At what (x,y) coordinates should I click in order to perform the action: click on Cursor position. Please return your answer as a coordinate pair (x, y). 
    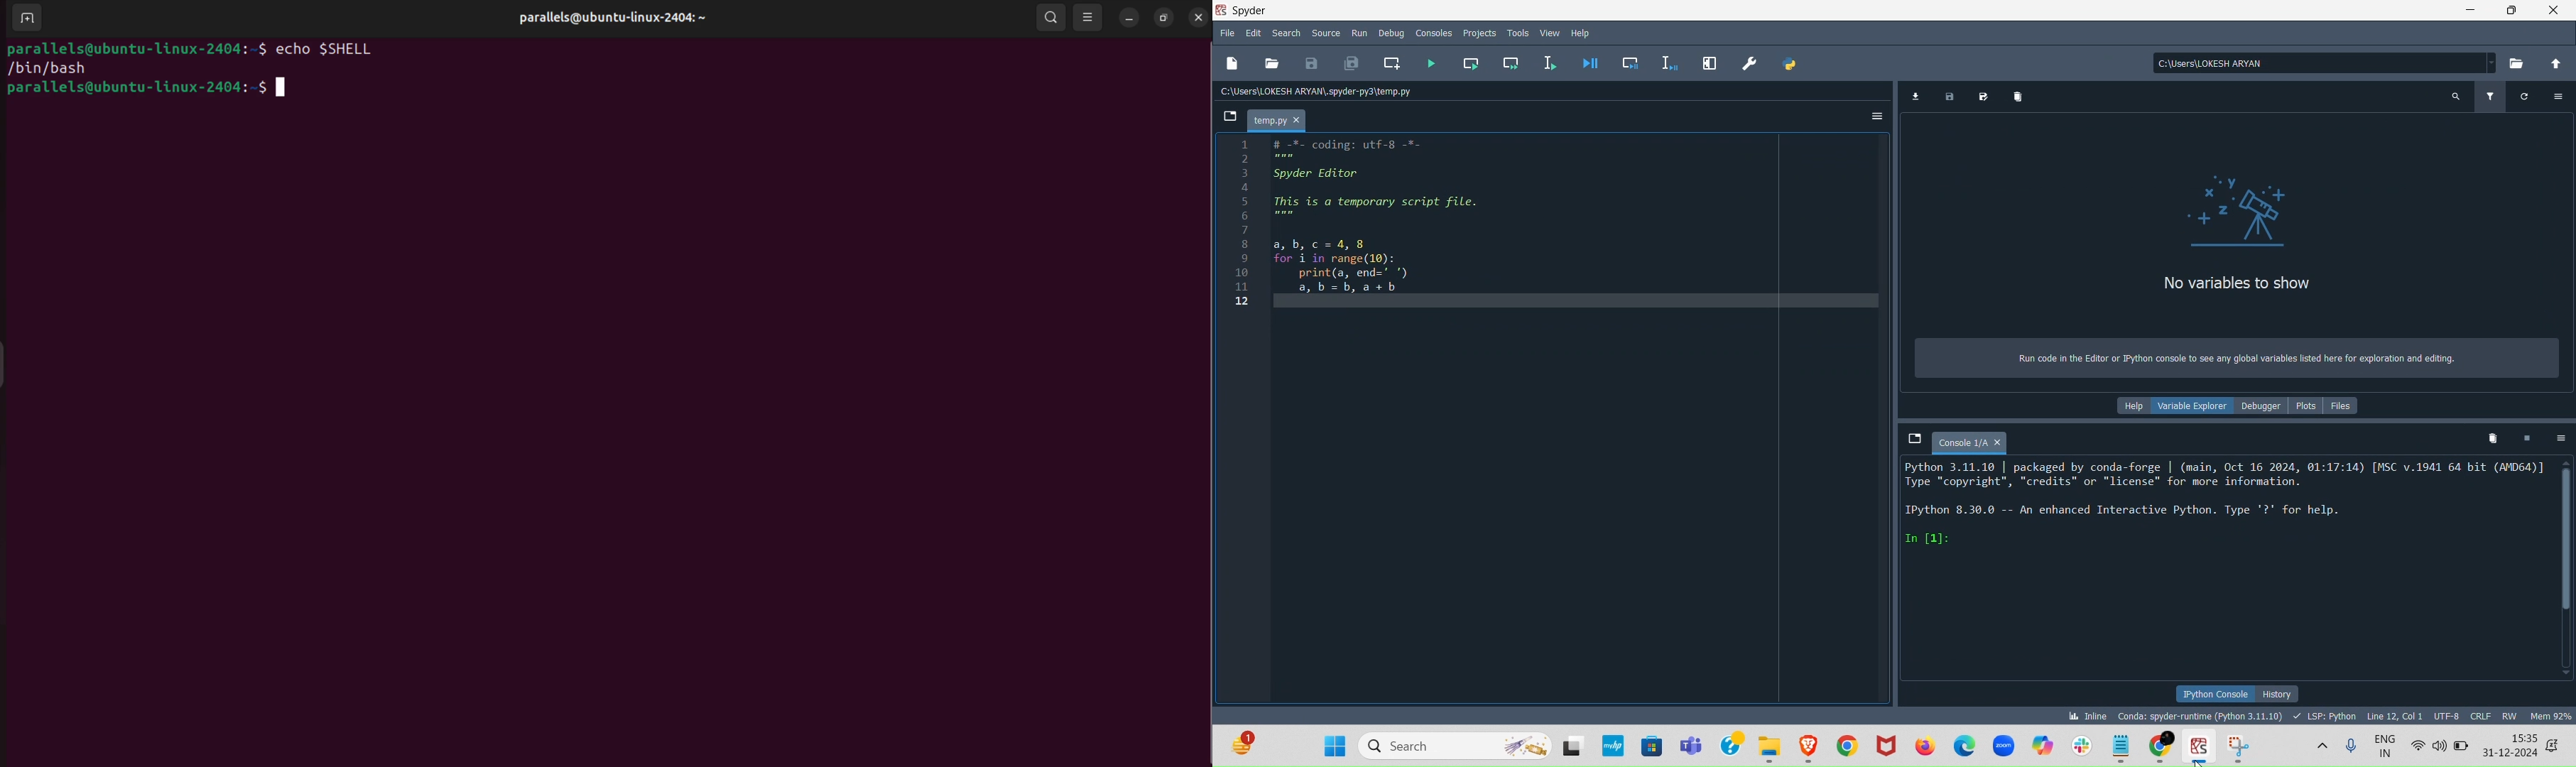
    Looking at the image, I should click on (2393, 715).